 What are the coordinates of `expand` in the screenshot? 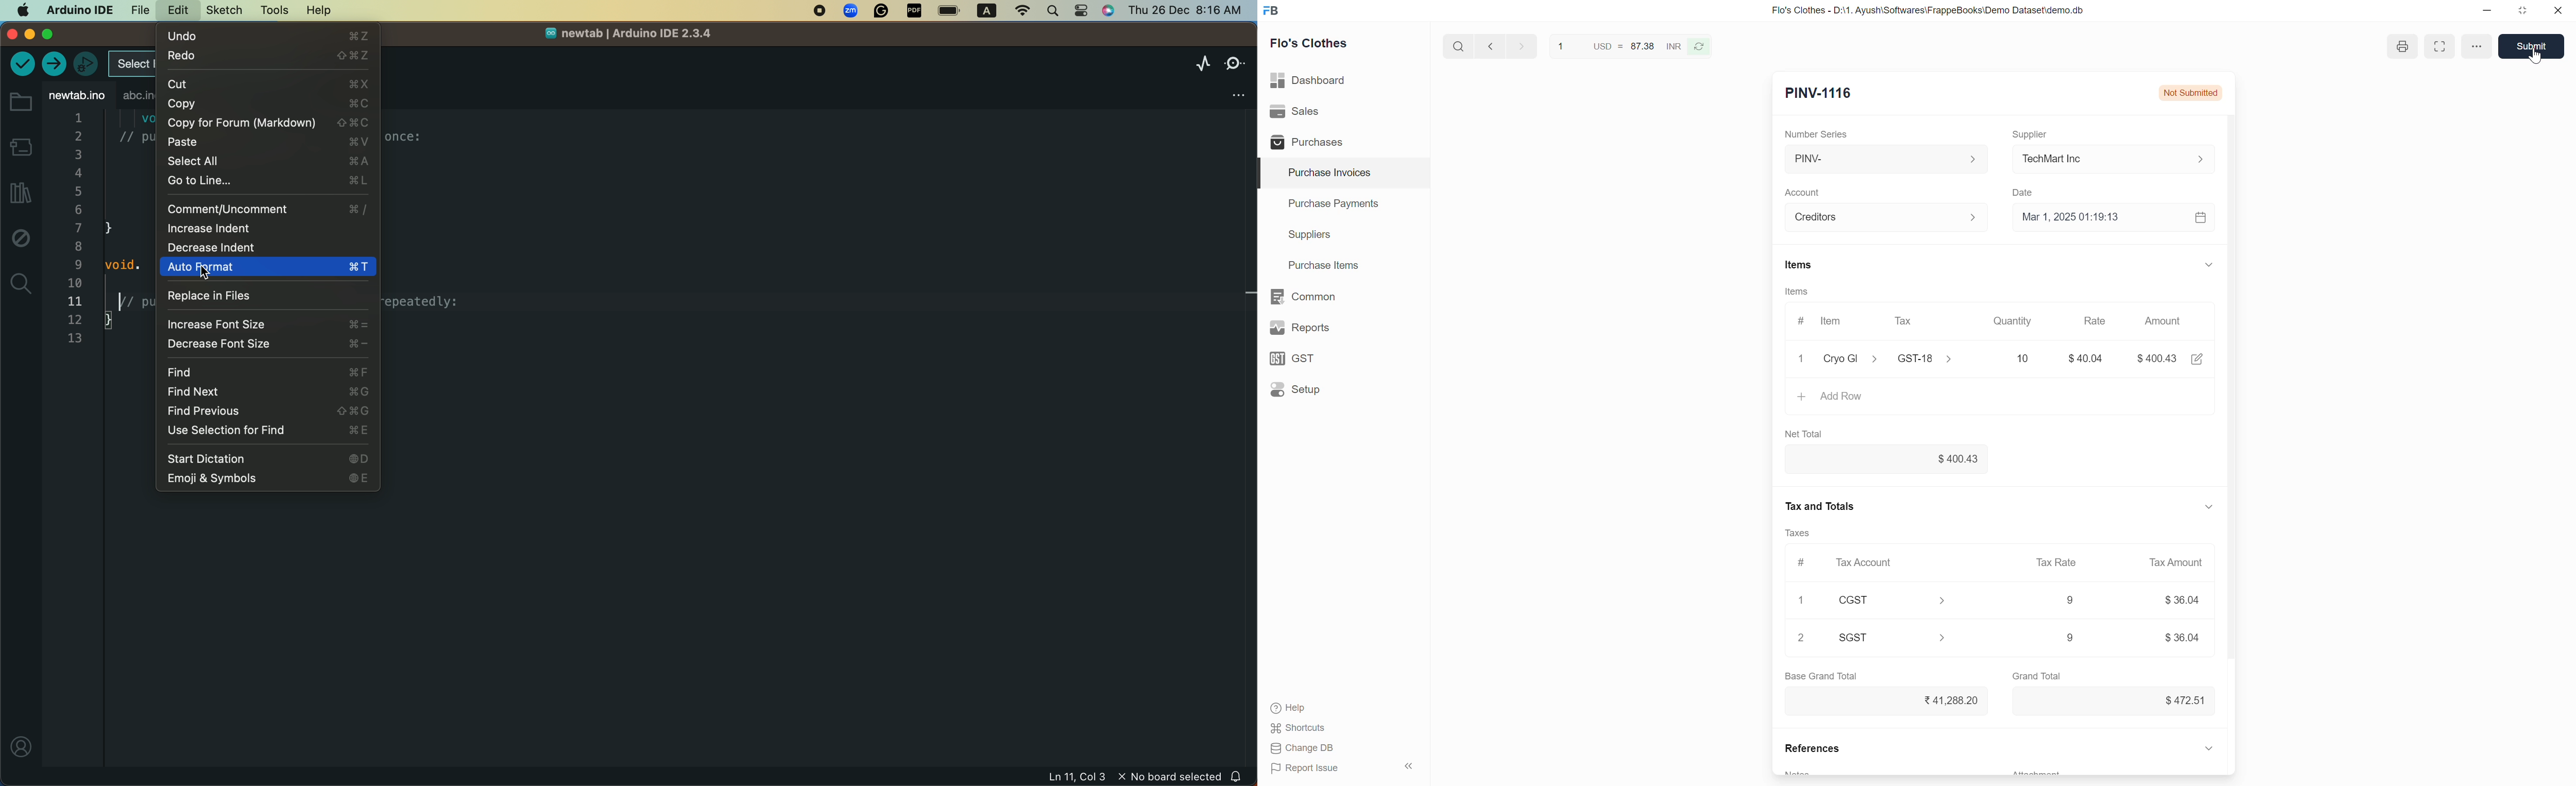 It's located at (2208, 264).